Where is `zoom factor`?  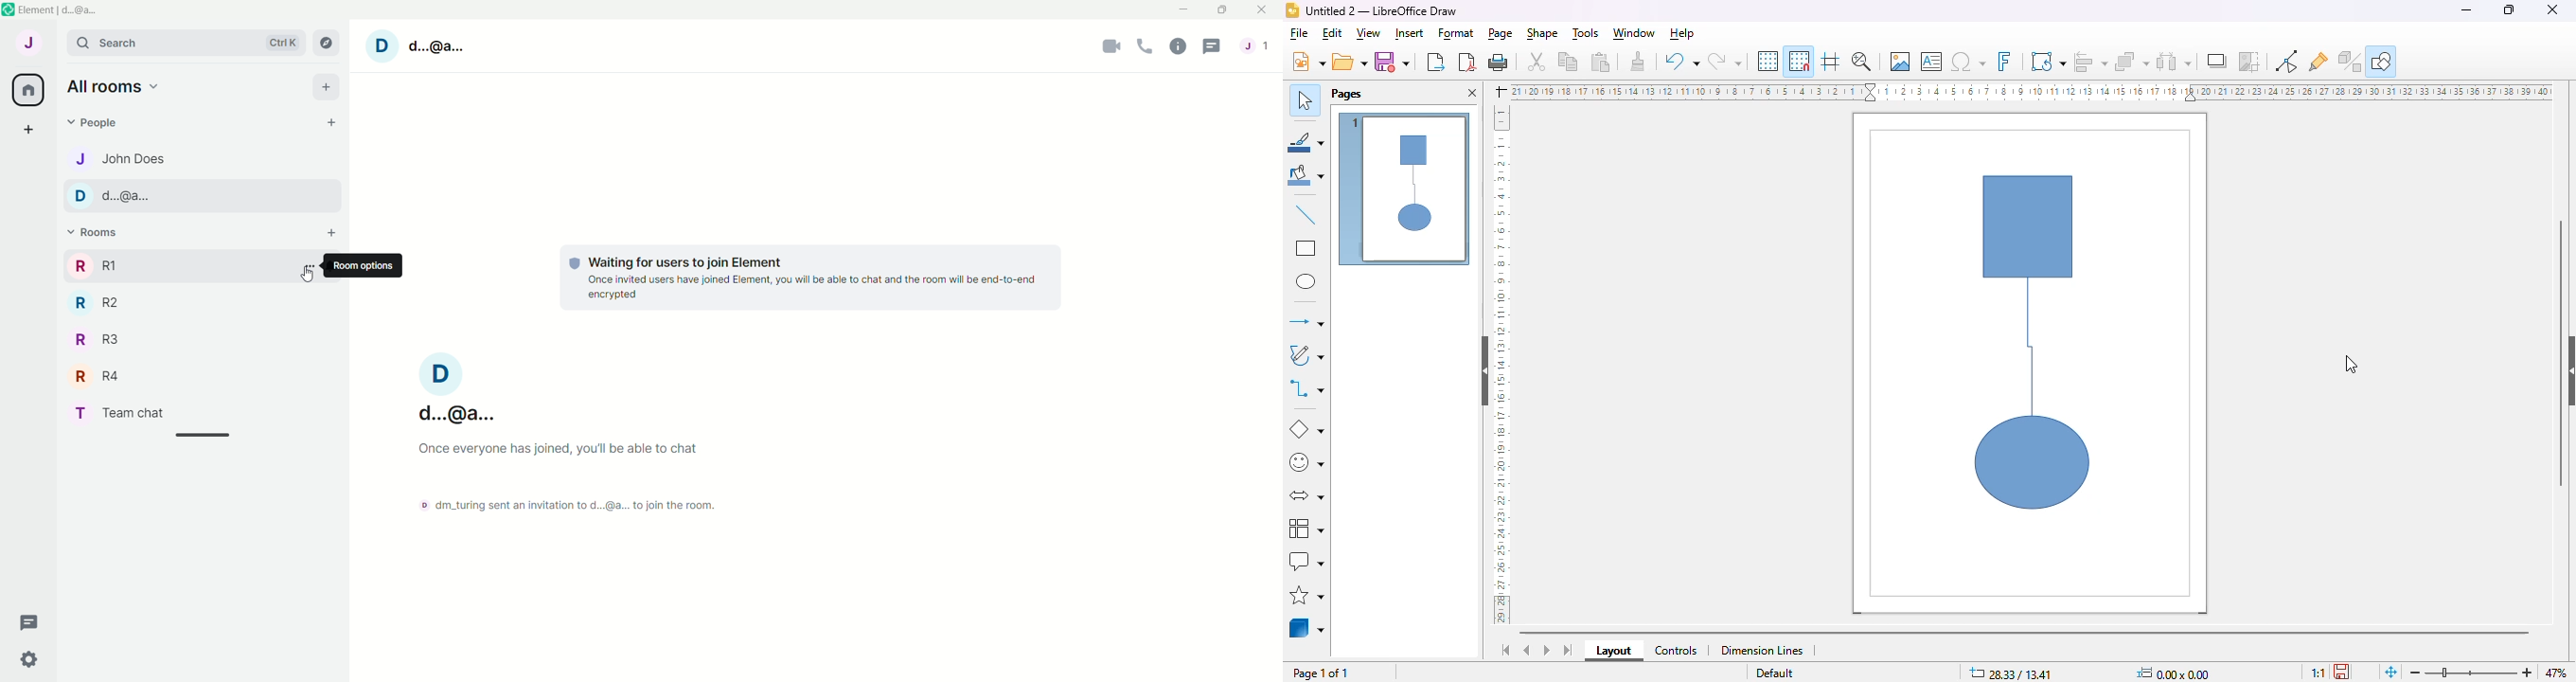
zoom factor is located at coordinates (2557, 672).